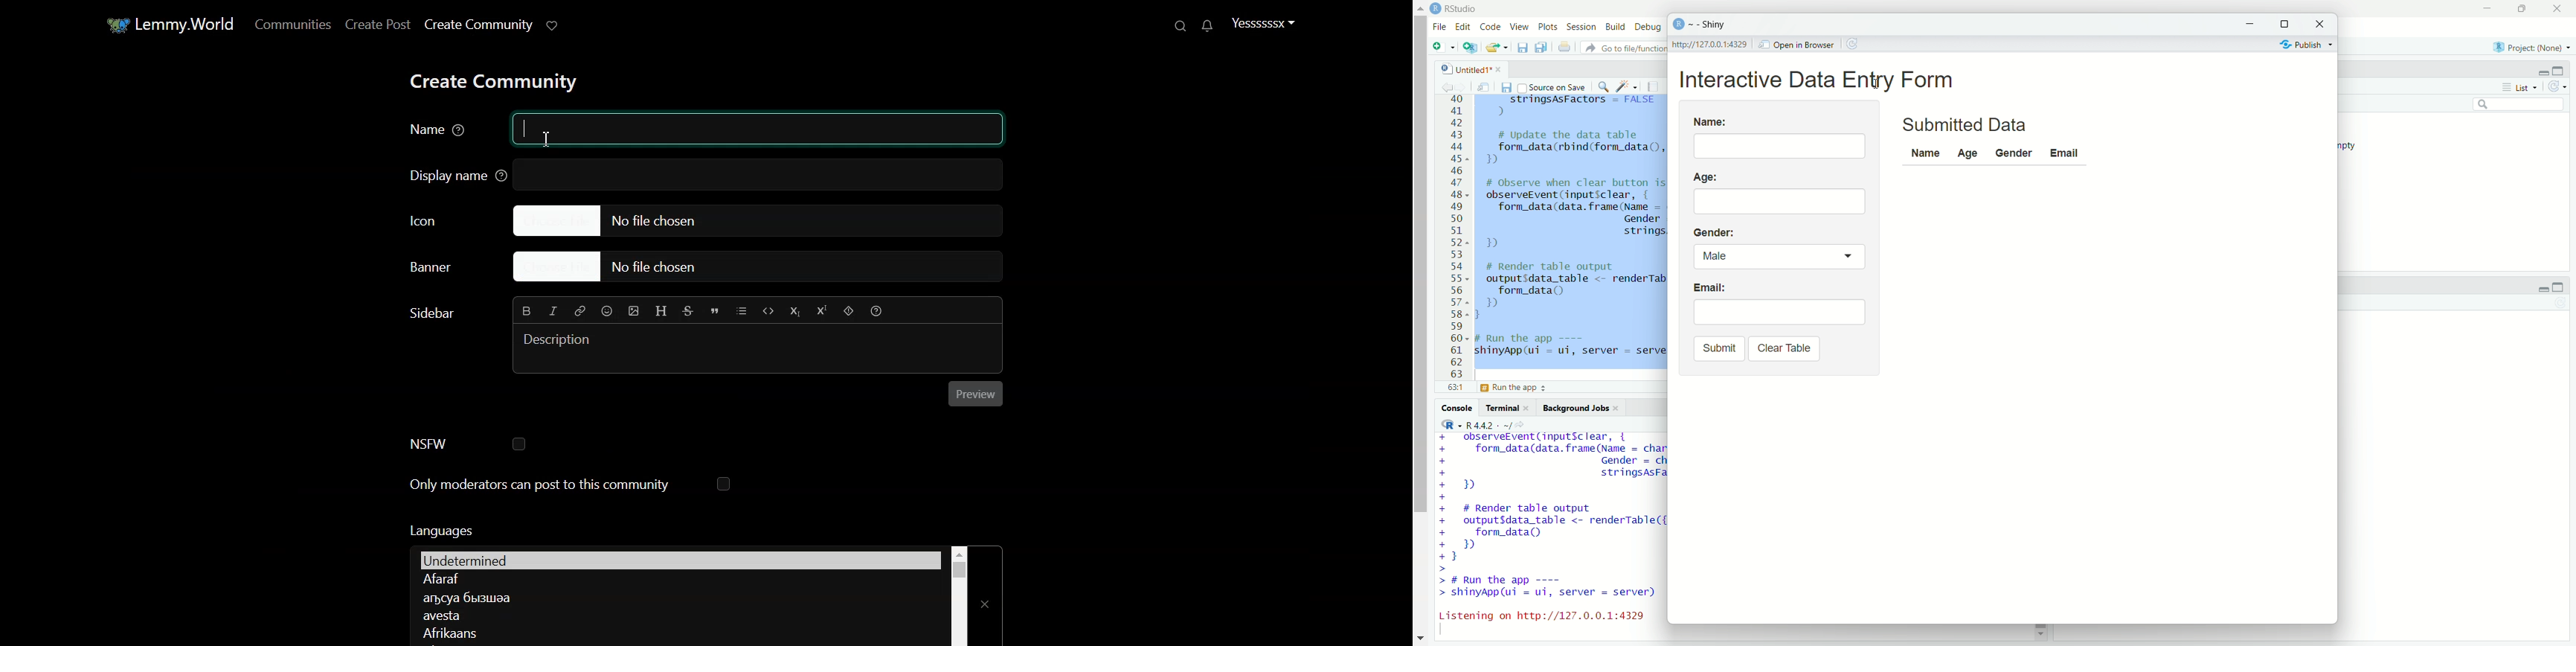  Describe the element at coordinates (678, 615) in the screenshot. I see `Language` at that location.